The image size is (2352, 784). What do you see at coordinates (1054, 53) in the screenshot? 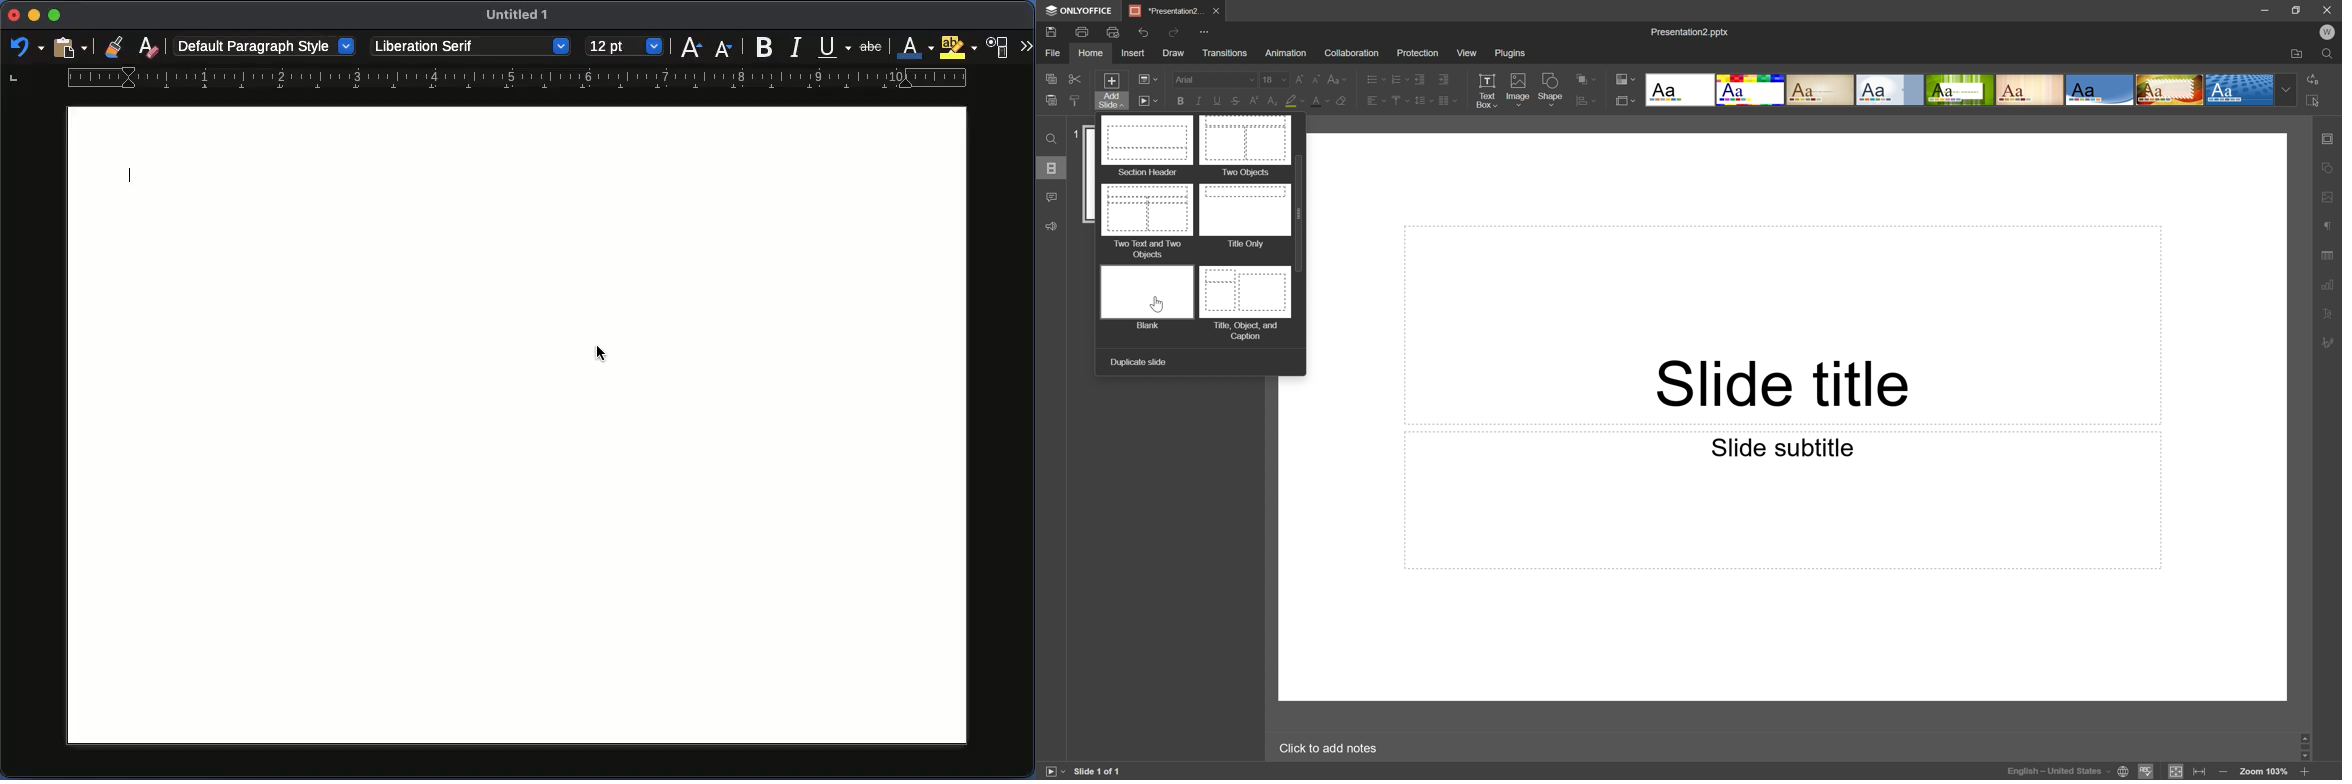
I see `File` at bounding box center [1054, 53].